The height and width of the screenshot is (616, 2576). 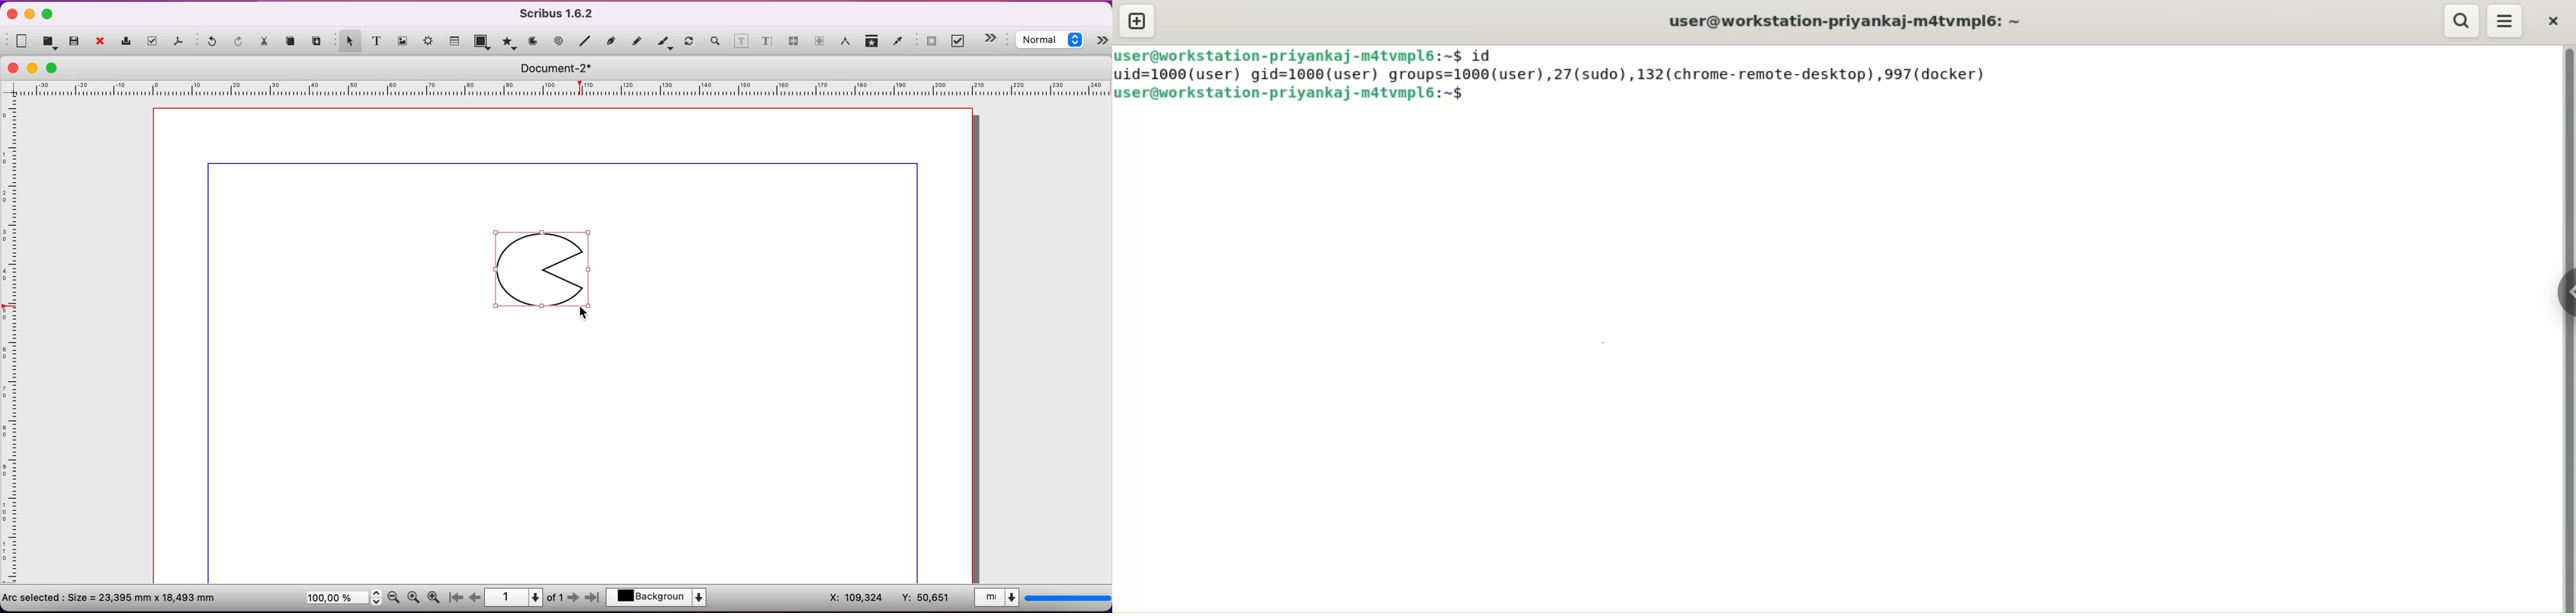 I want to click on vertical measures, so click(x=13, y=345).